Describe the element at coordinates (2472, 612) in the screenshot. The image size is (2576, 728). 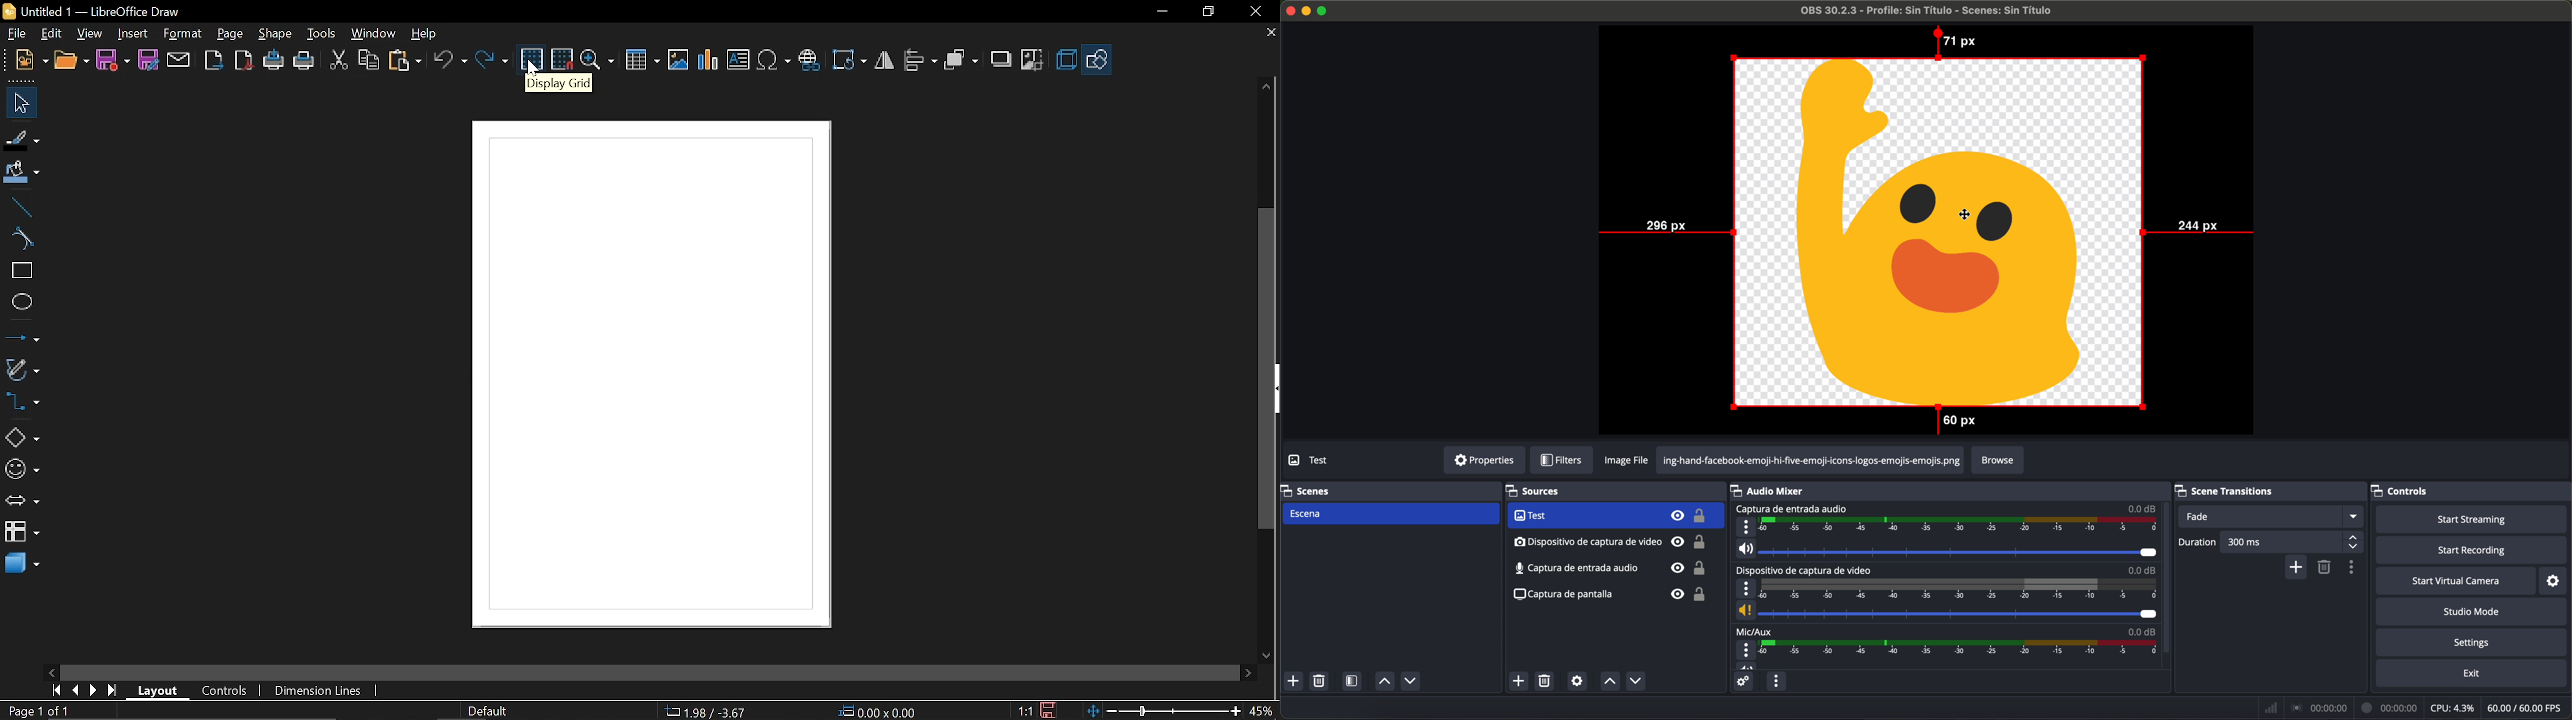
I see `studio mode` at that location.